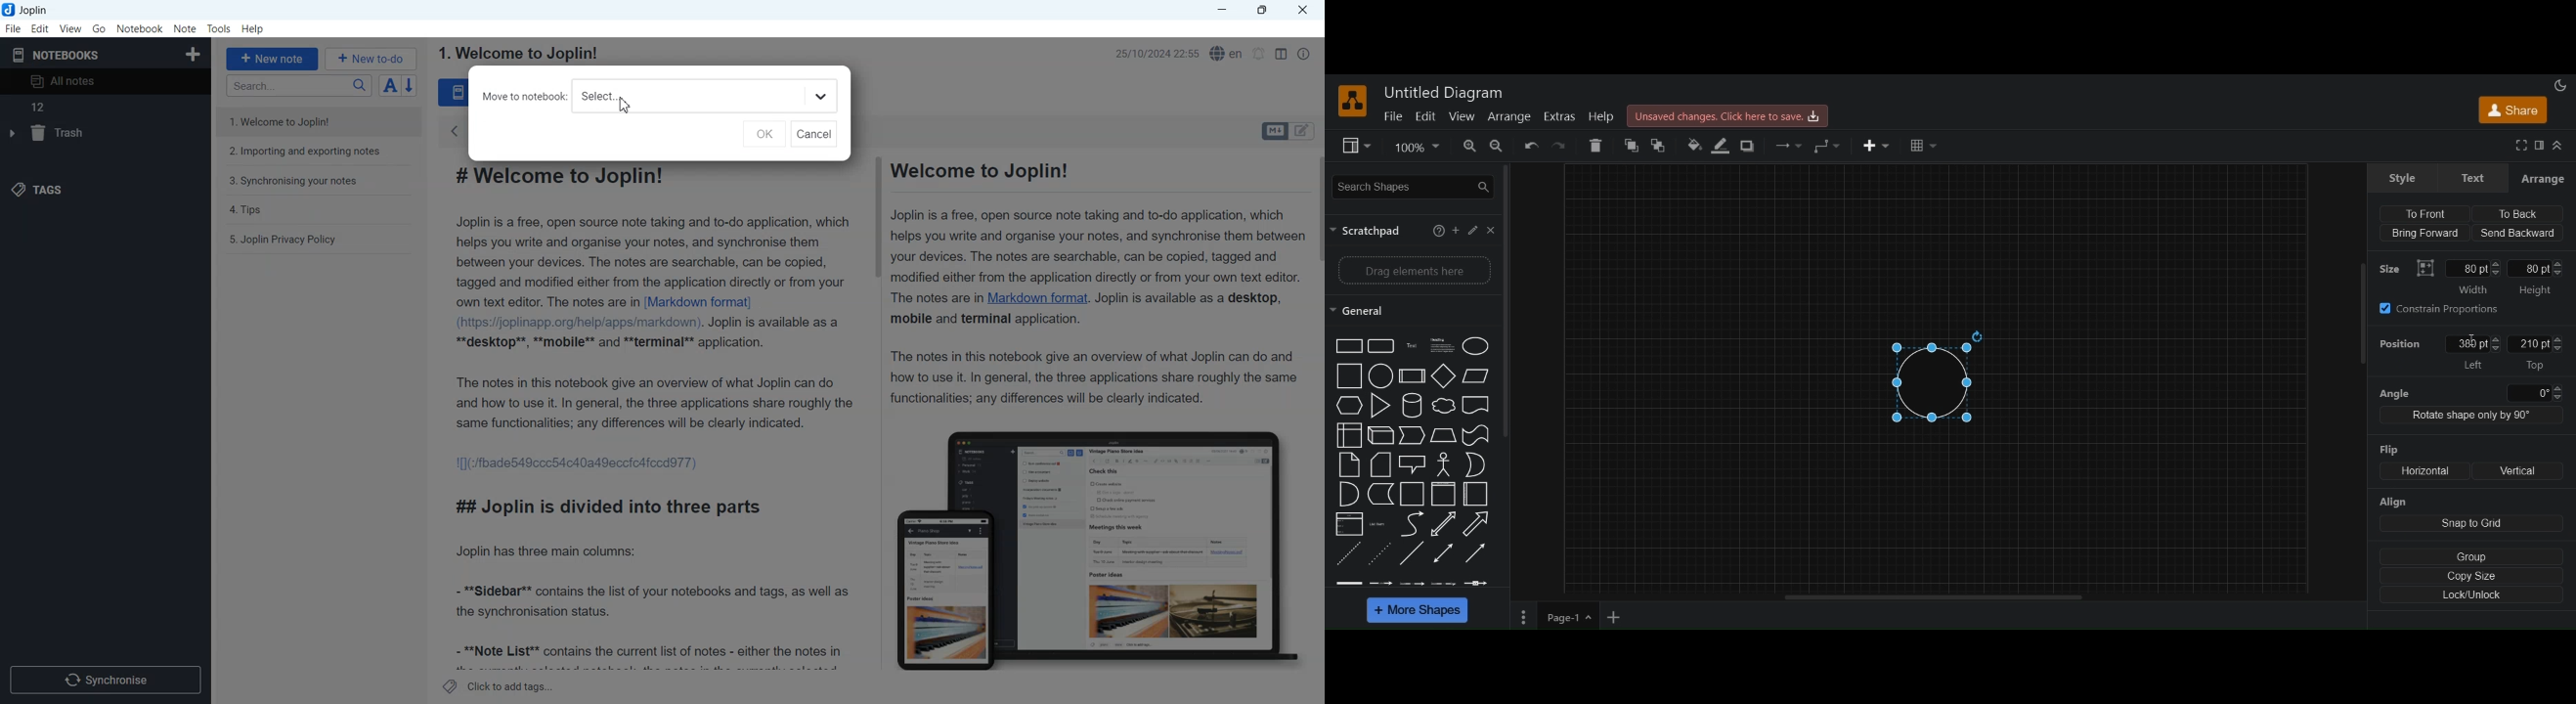 The height and width of the screenshot is (728, 2576). Describe the element at coordinates (1350, 407) in the screenshot. I see `hexagon` at that location.